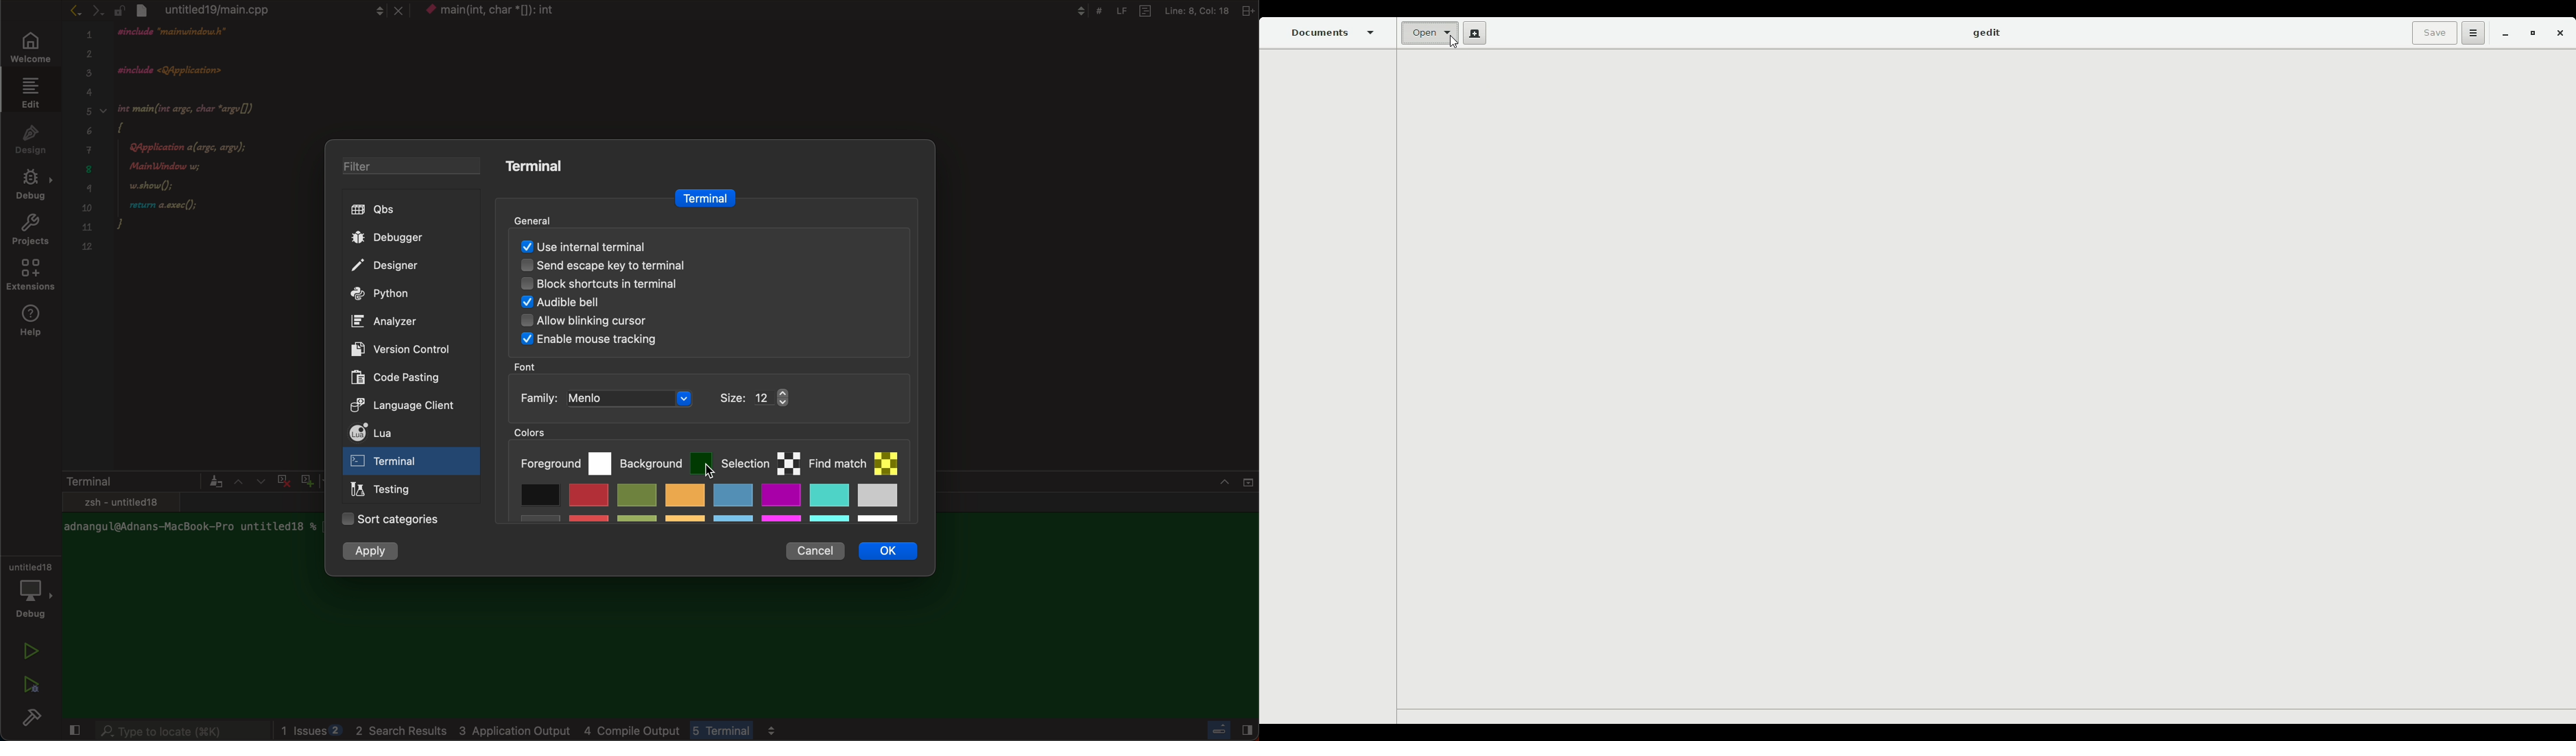 The height and width of the screenshot is (756, 2576). What do you see at coordinates (693, 474) in the screenshot?
I see `cursor` at bounding box center [693, 474].